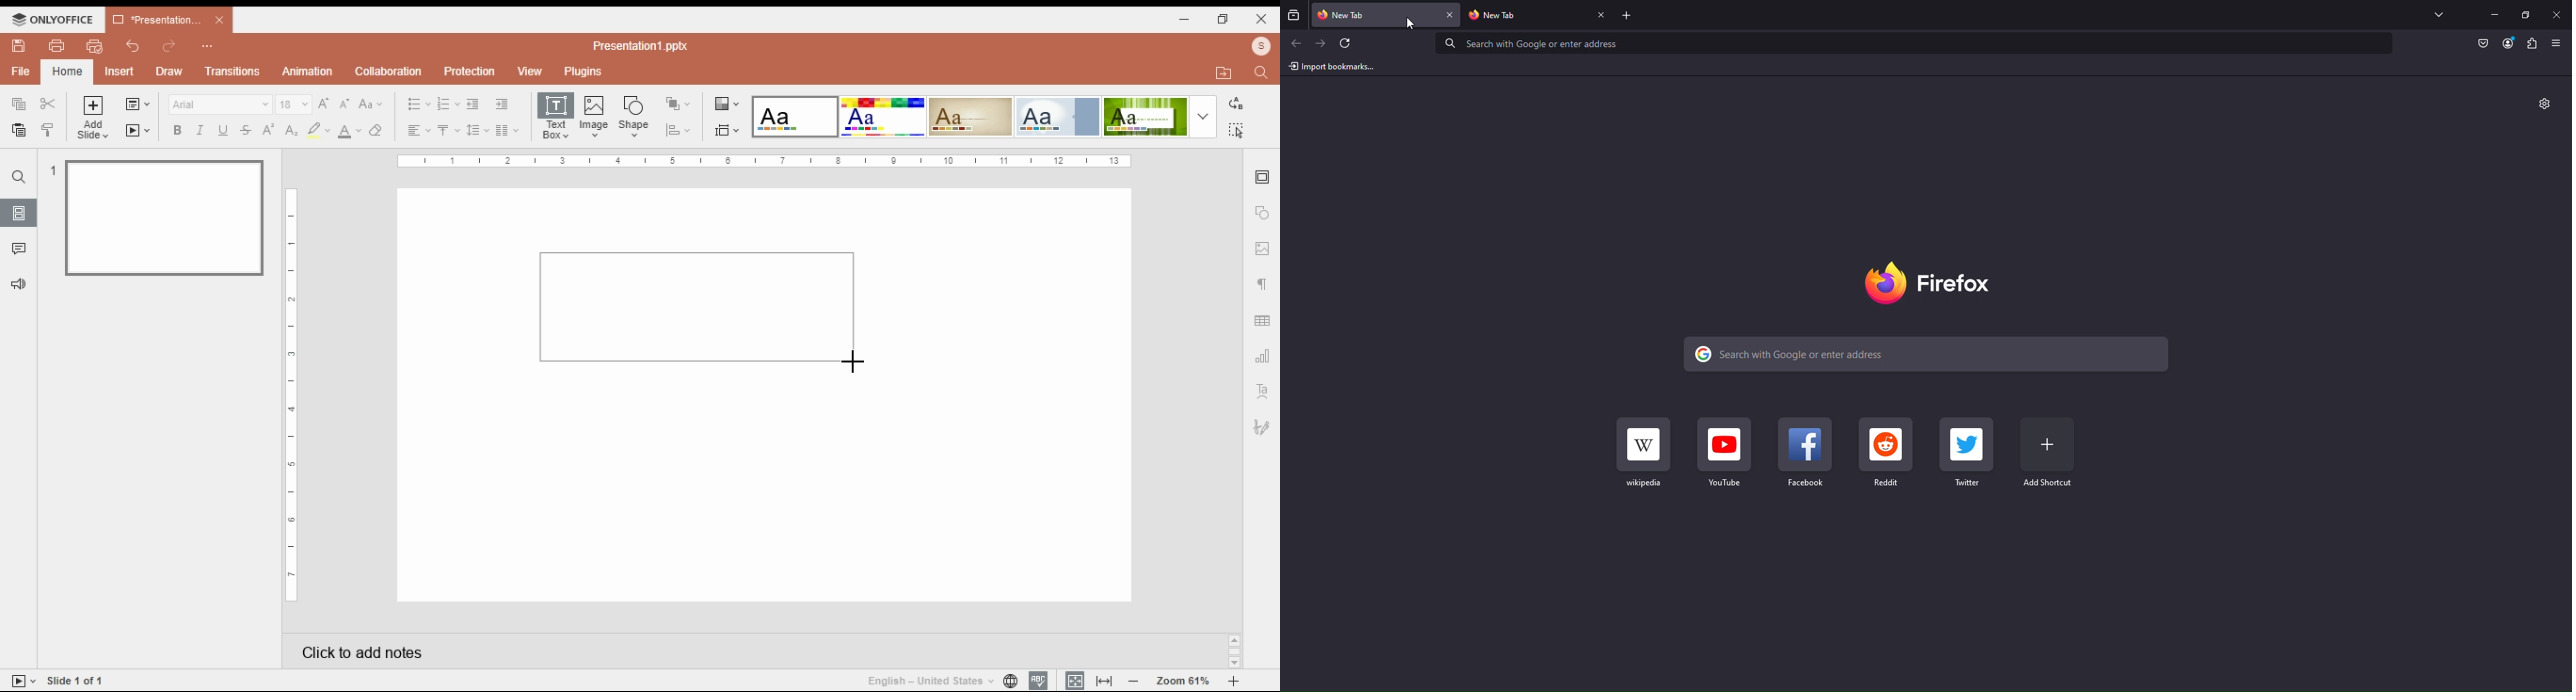 The height and width of the screenshot is (700, 2576). I want to click on Minimize, so click(2495, 15).